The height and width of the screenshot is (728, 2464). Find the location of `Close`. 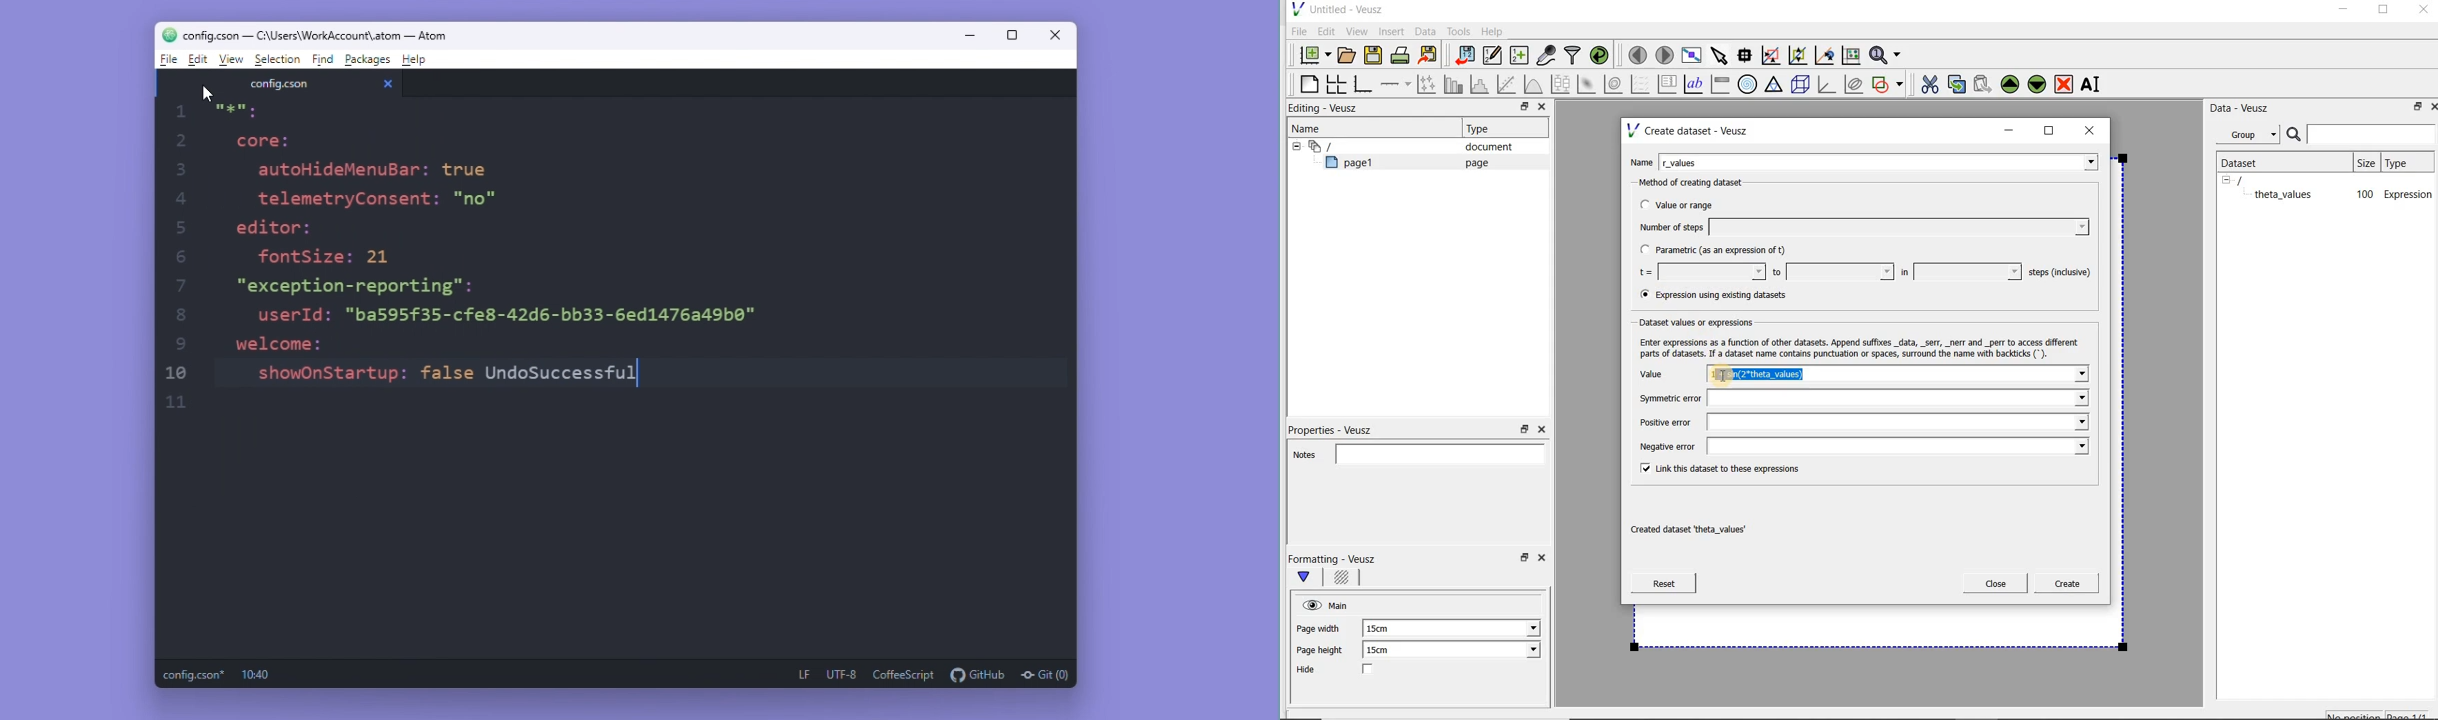

Close is located at coordinates (1541, 430).